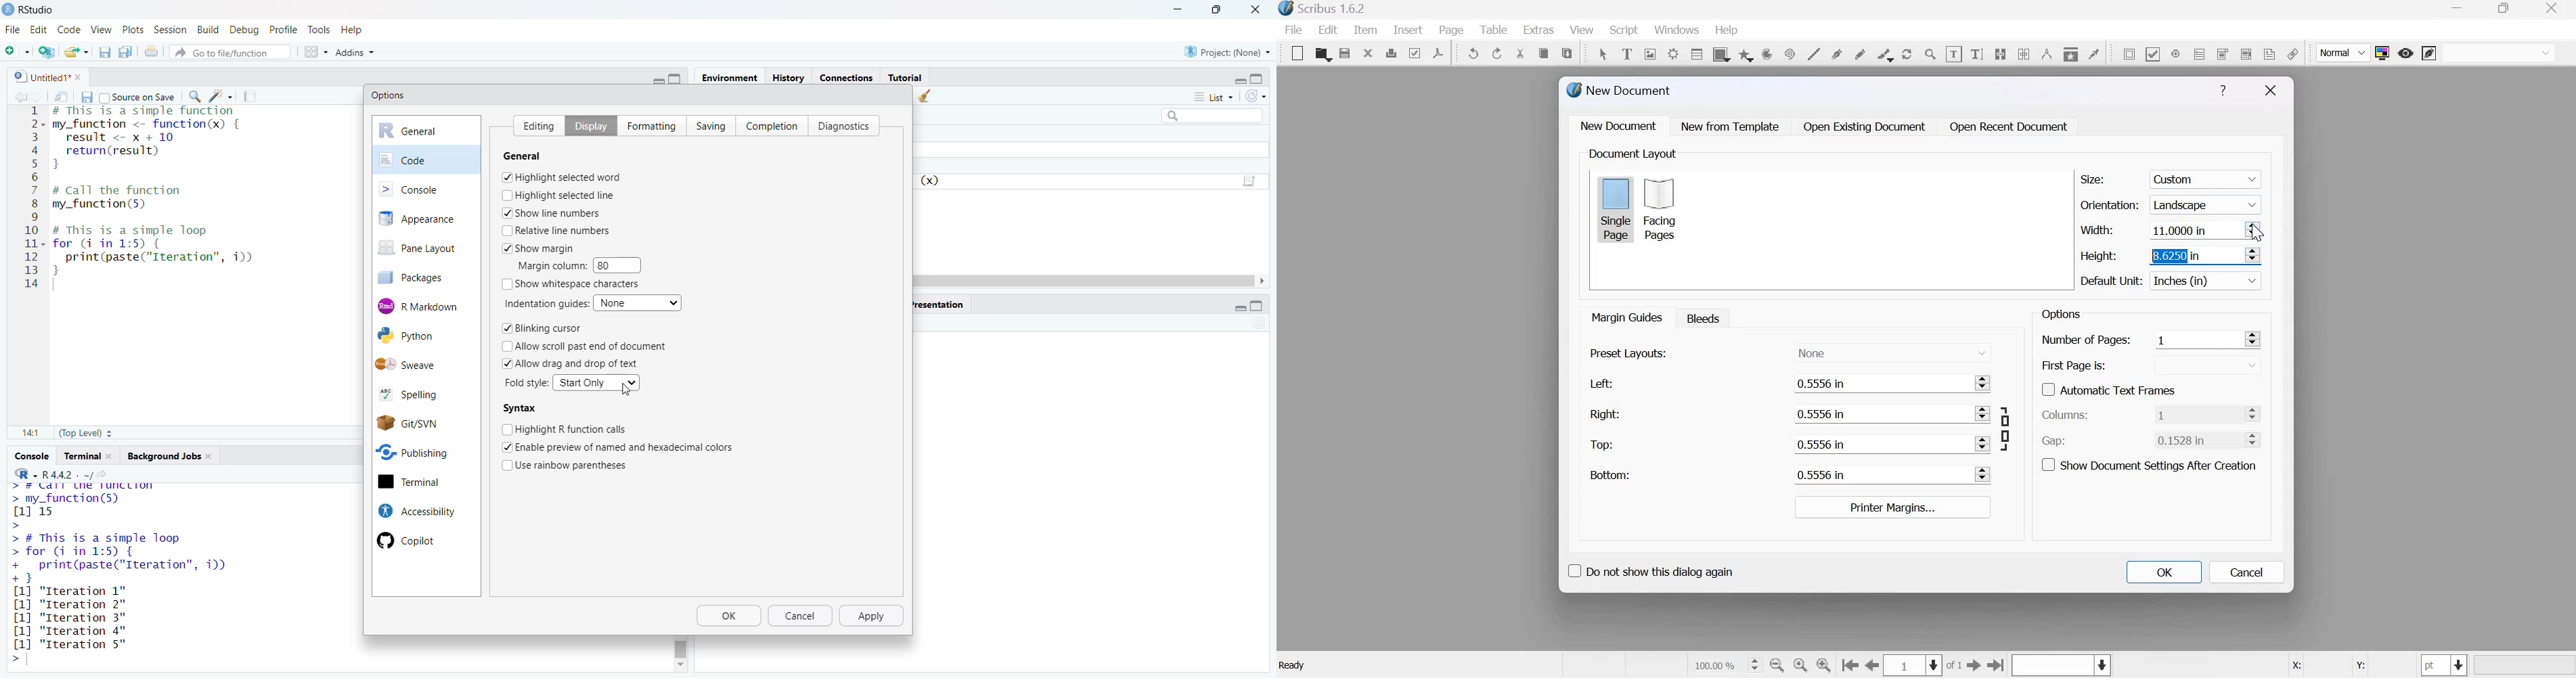 This screenshot has height=700, width=2576. I want to click on Highlight R function calls, so click(566, 428).